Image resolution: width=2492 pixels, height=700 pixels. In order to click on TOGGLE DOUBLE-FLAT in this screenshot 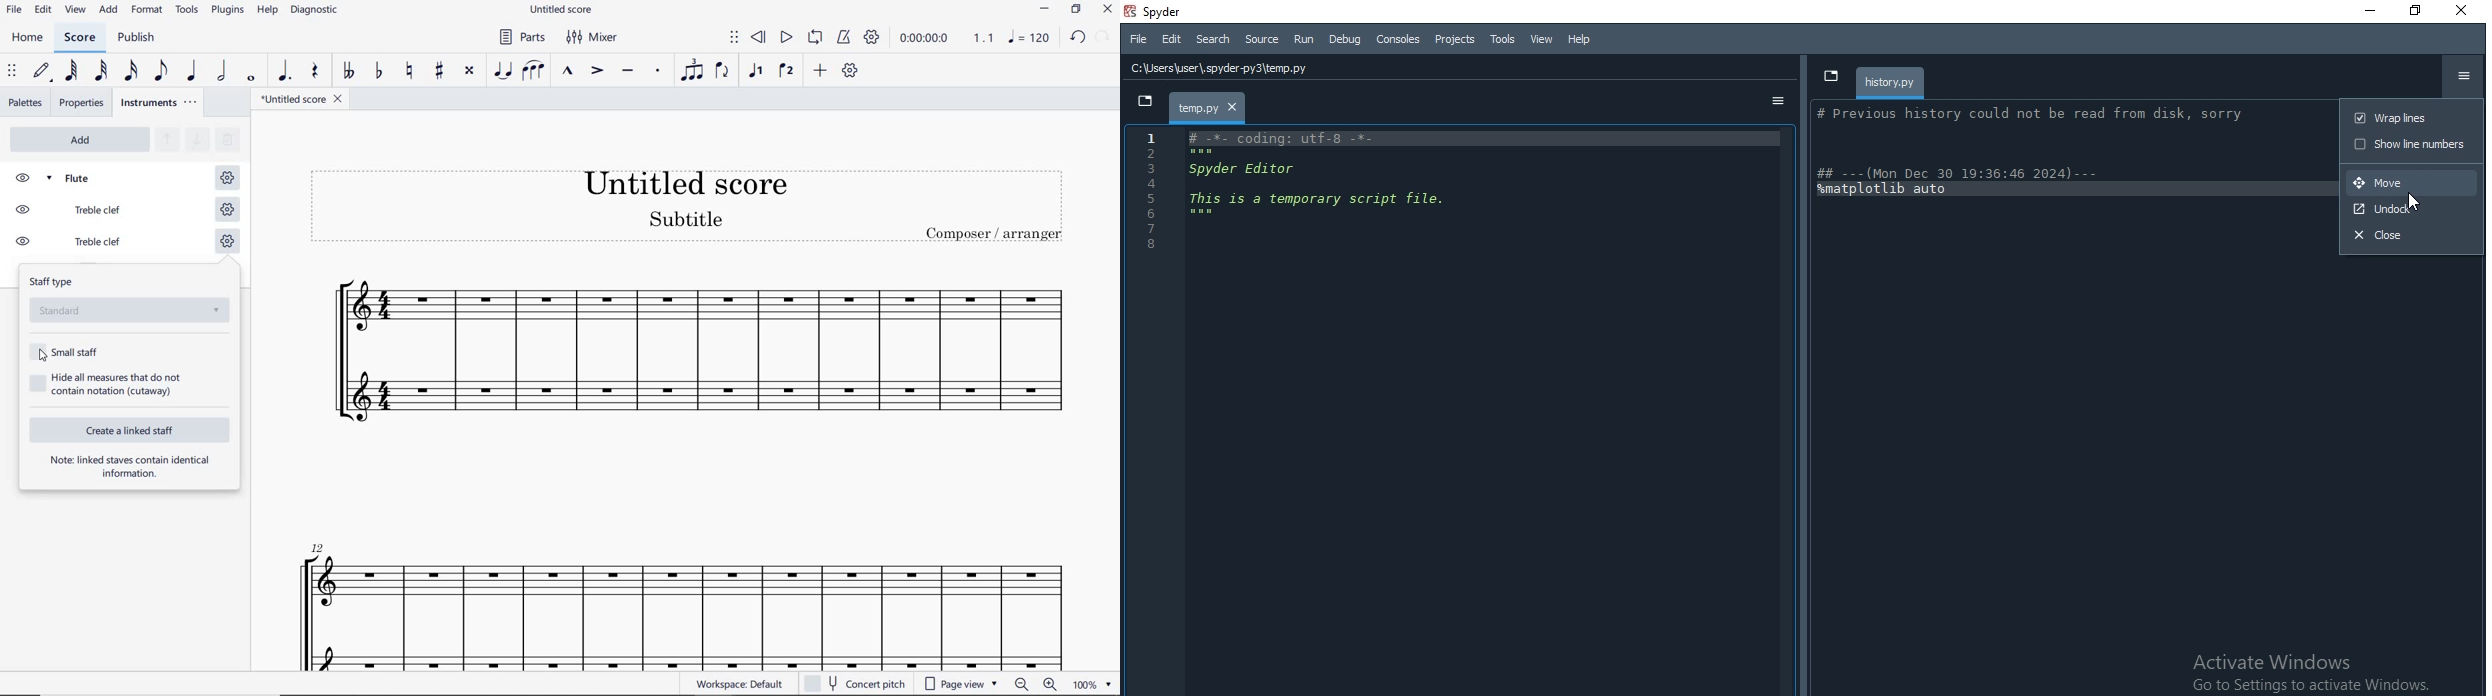, I will do `click(347, 71)`.